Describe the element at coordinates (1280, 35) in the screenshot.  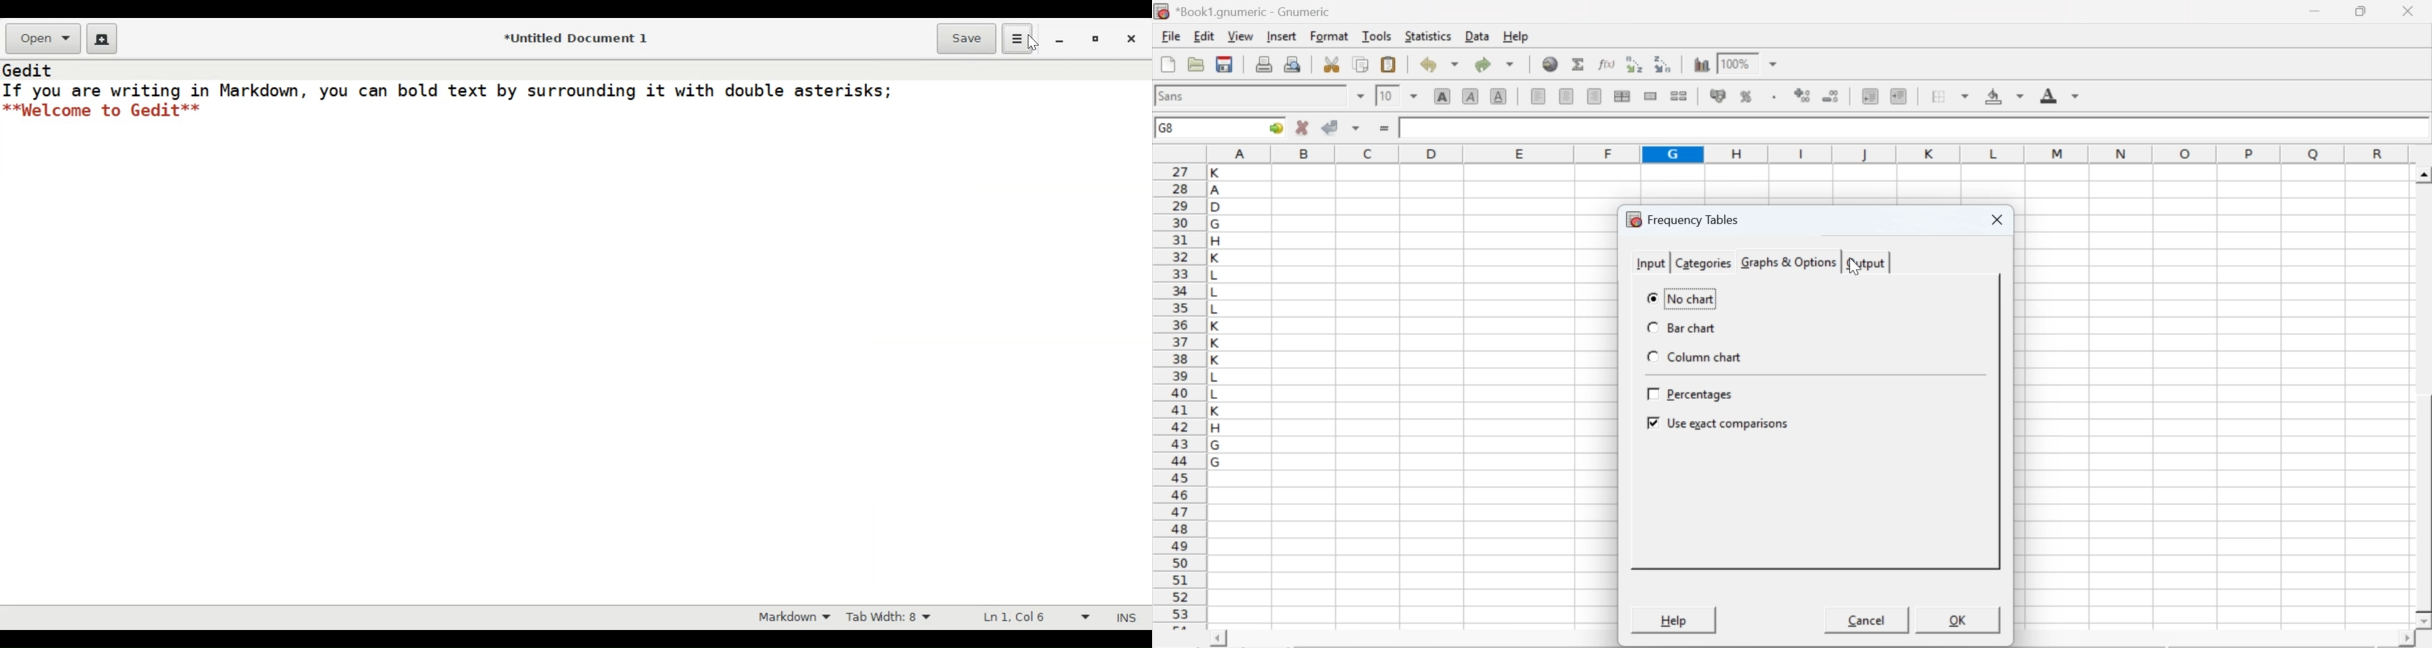
I see `insert` at that location.